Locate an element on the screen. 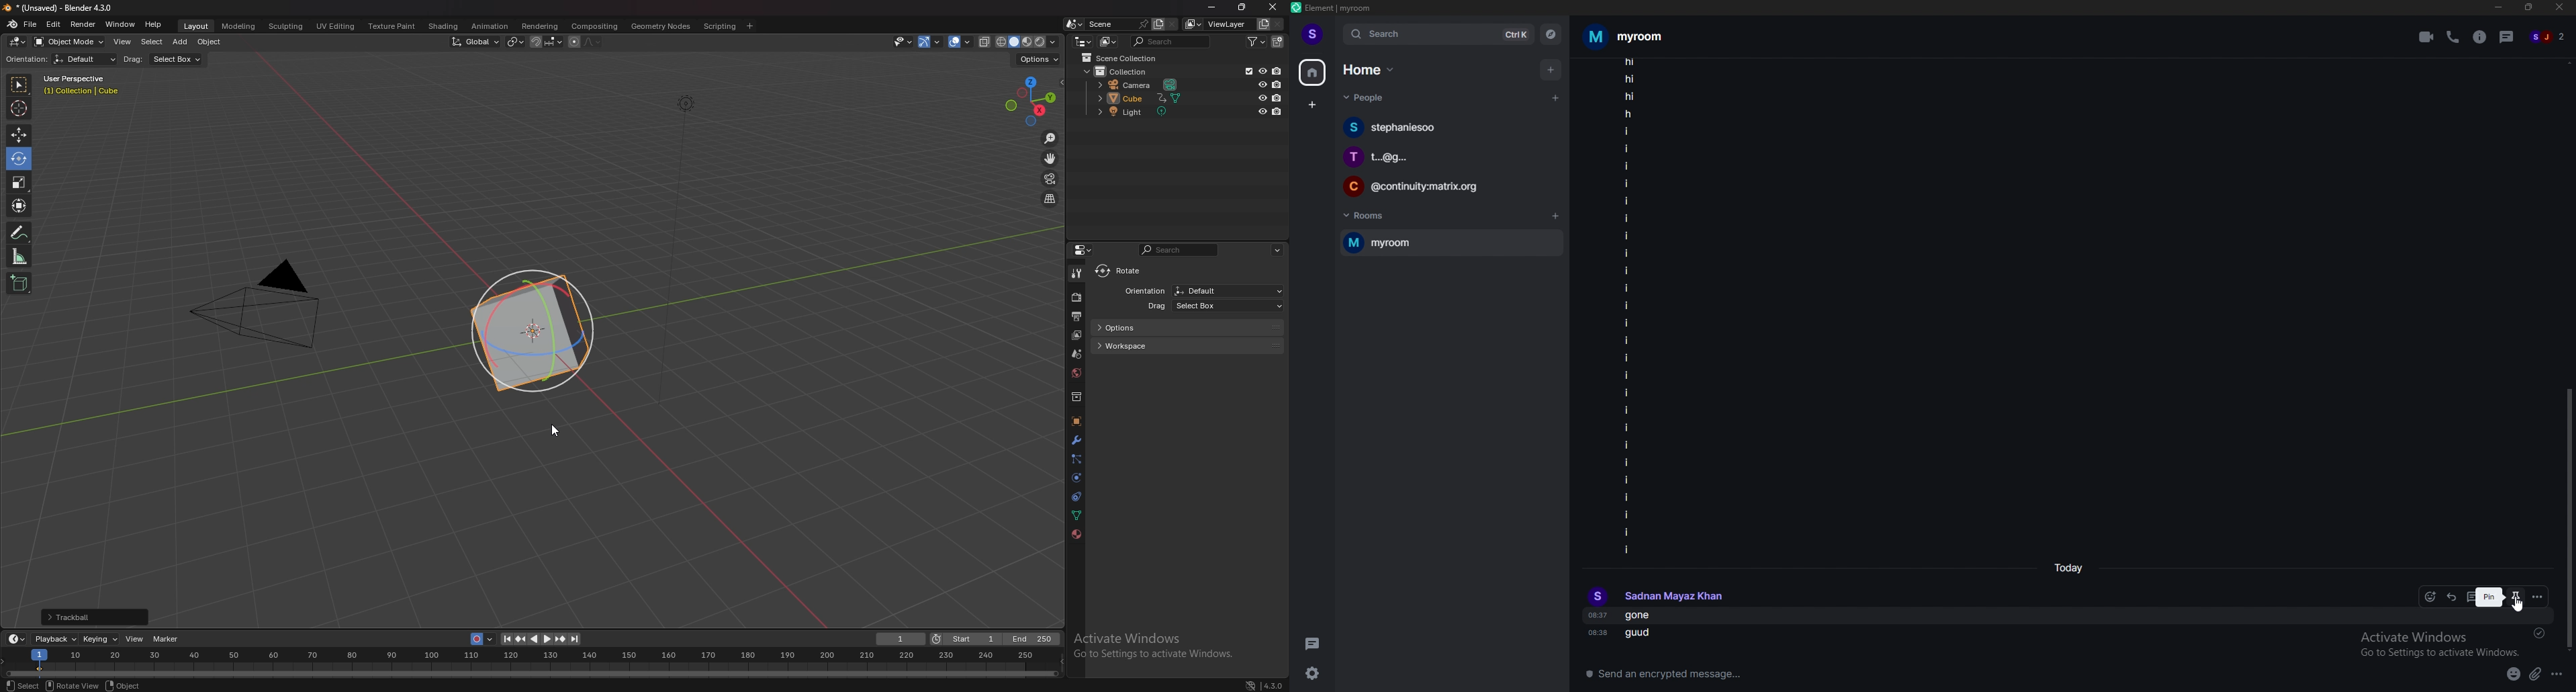  options is located at coordinates (1279, 250).